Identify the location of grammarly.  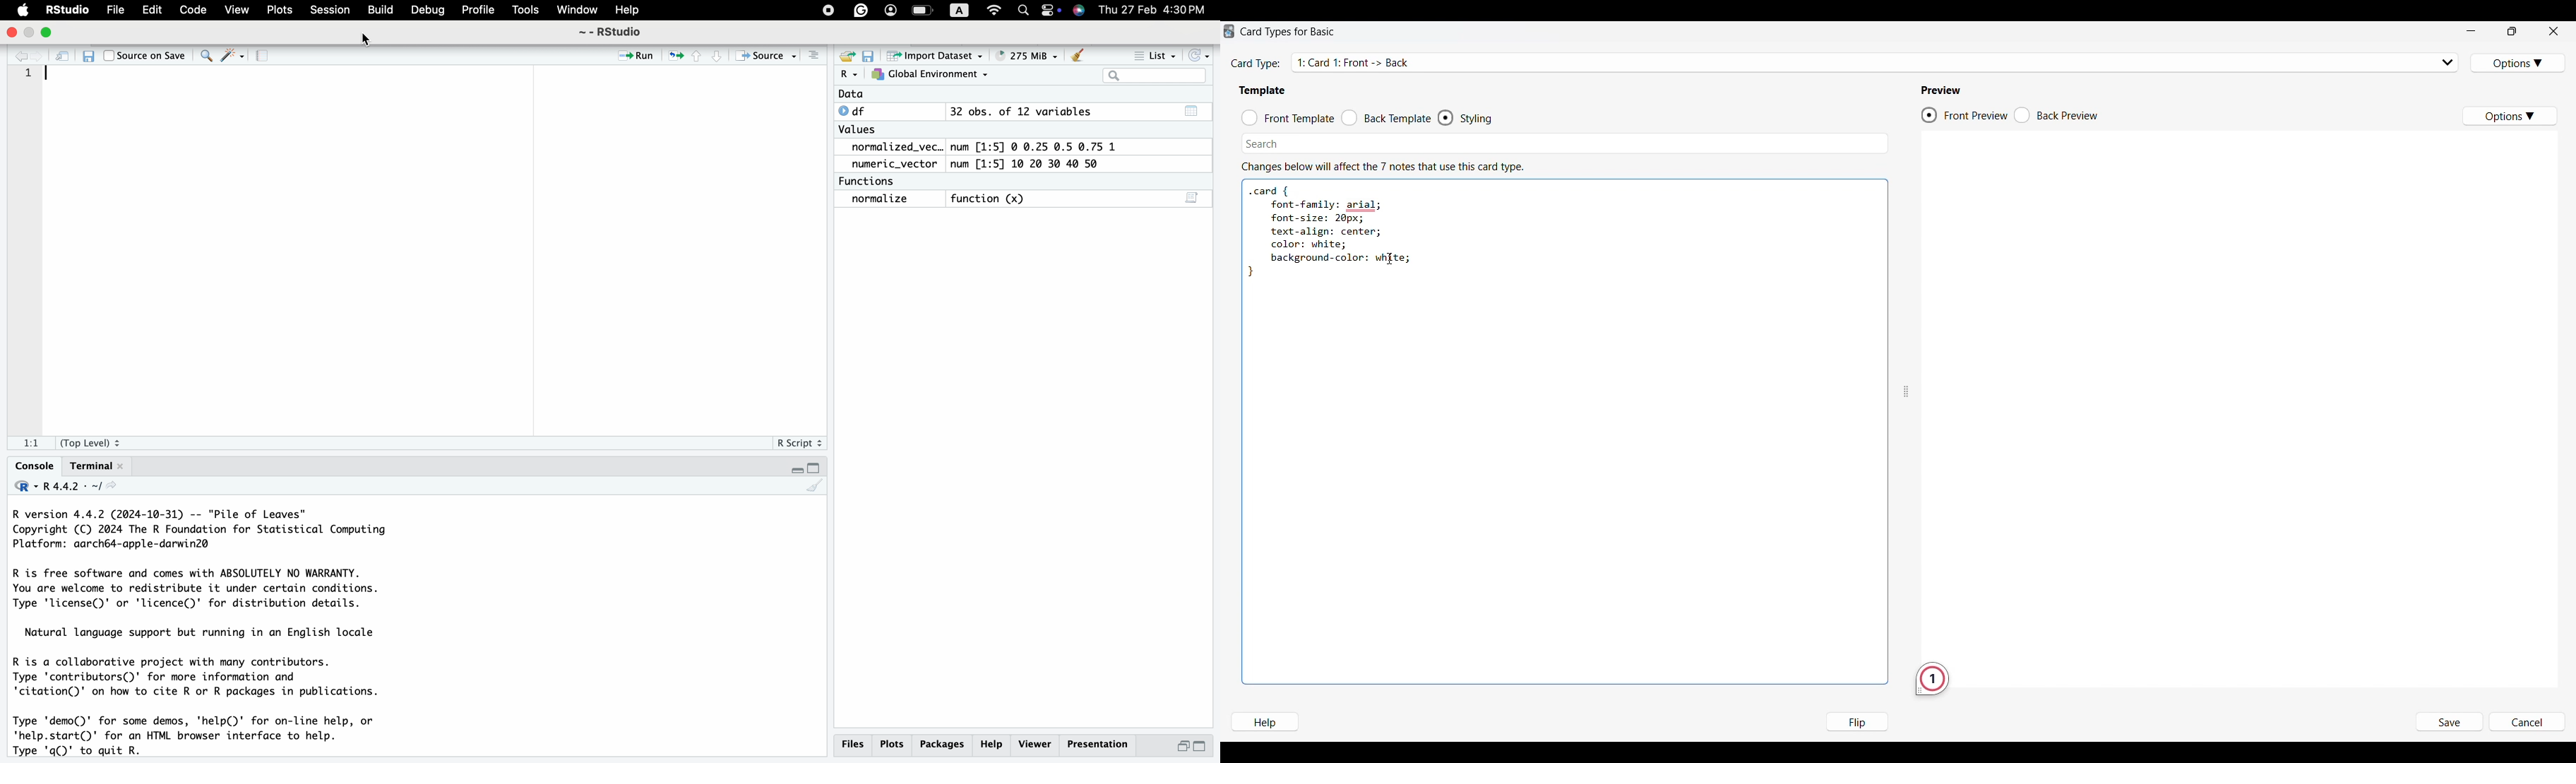
(861, 10).